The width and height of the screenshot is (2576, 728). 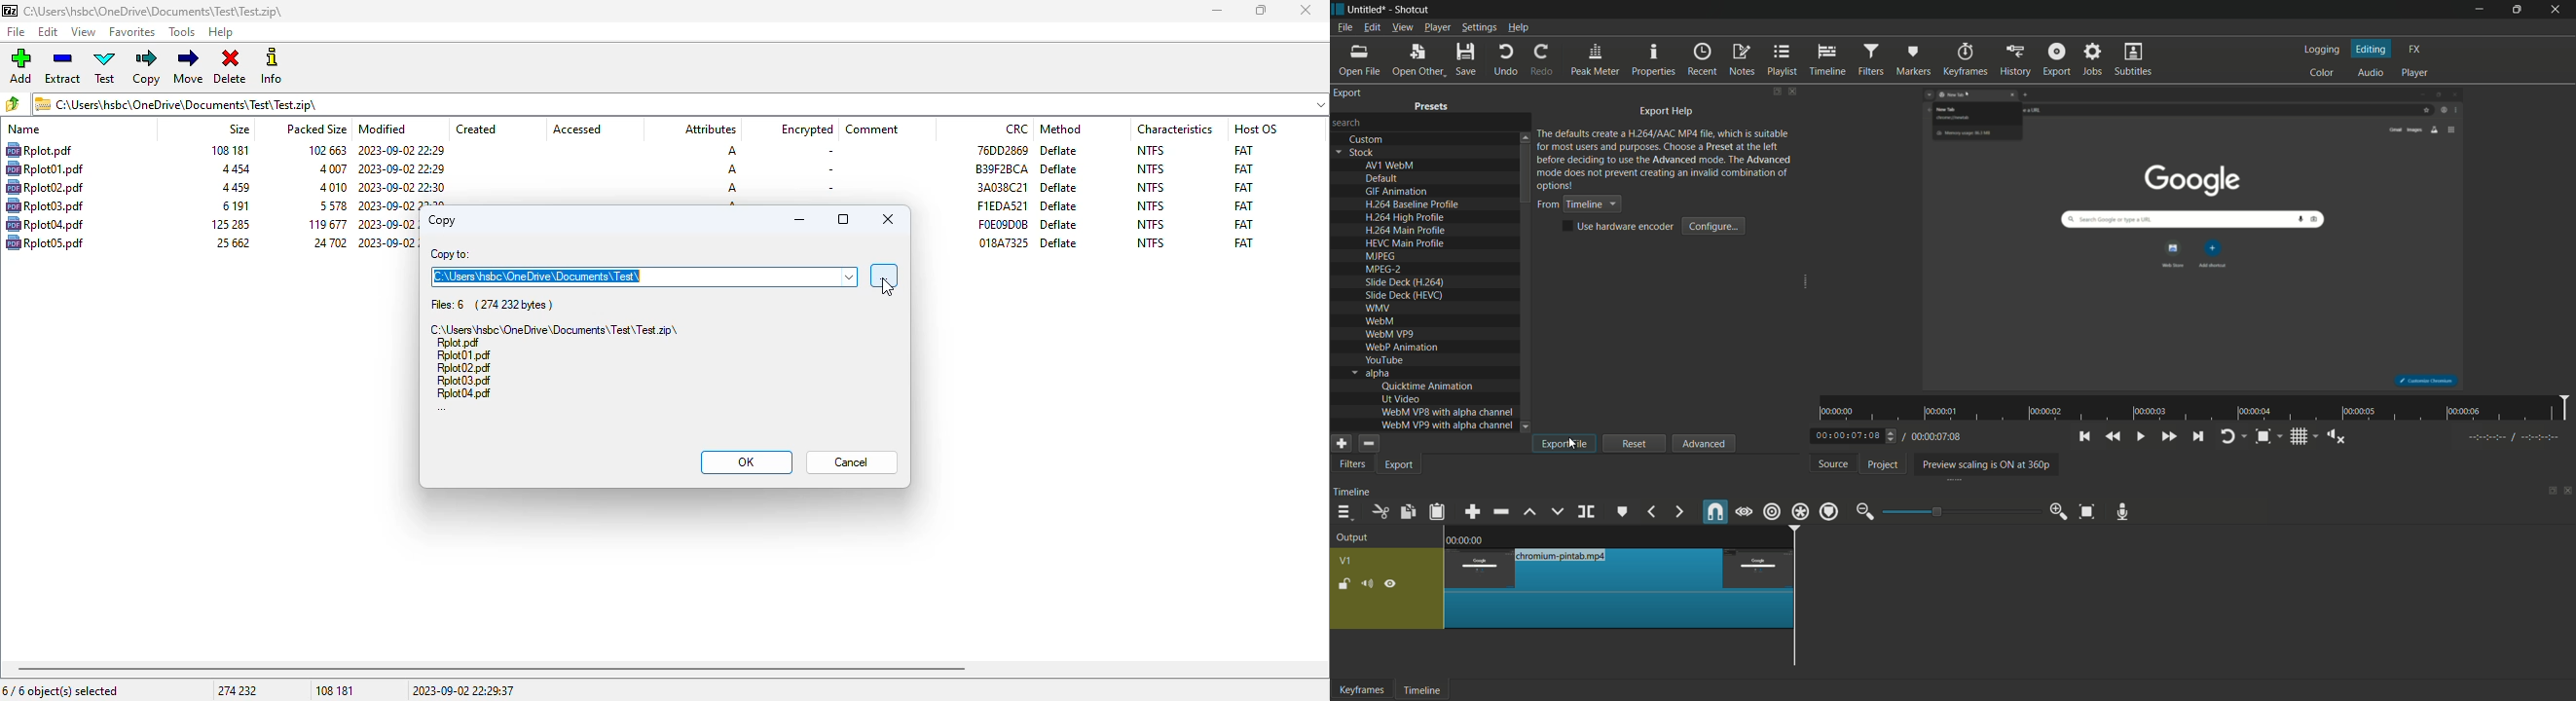 I want to click on close timeline, so click(x=2568, y=492).